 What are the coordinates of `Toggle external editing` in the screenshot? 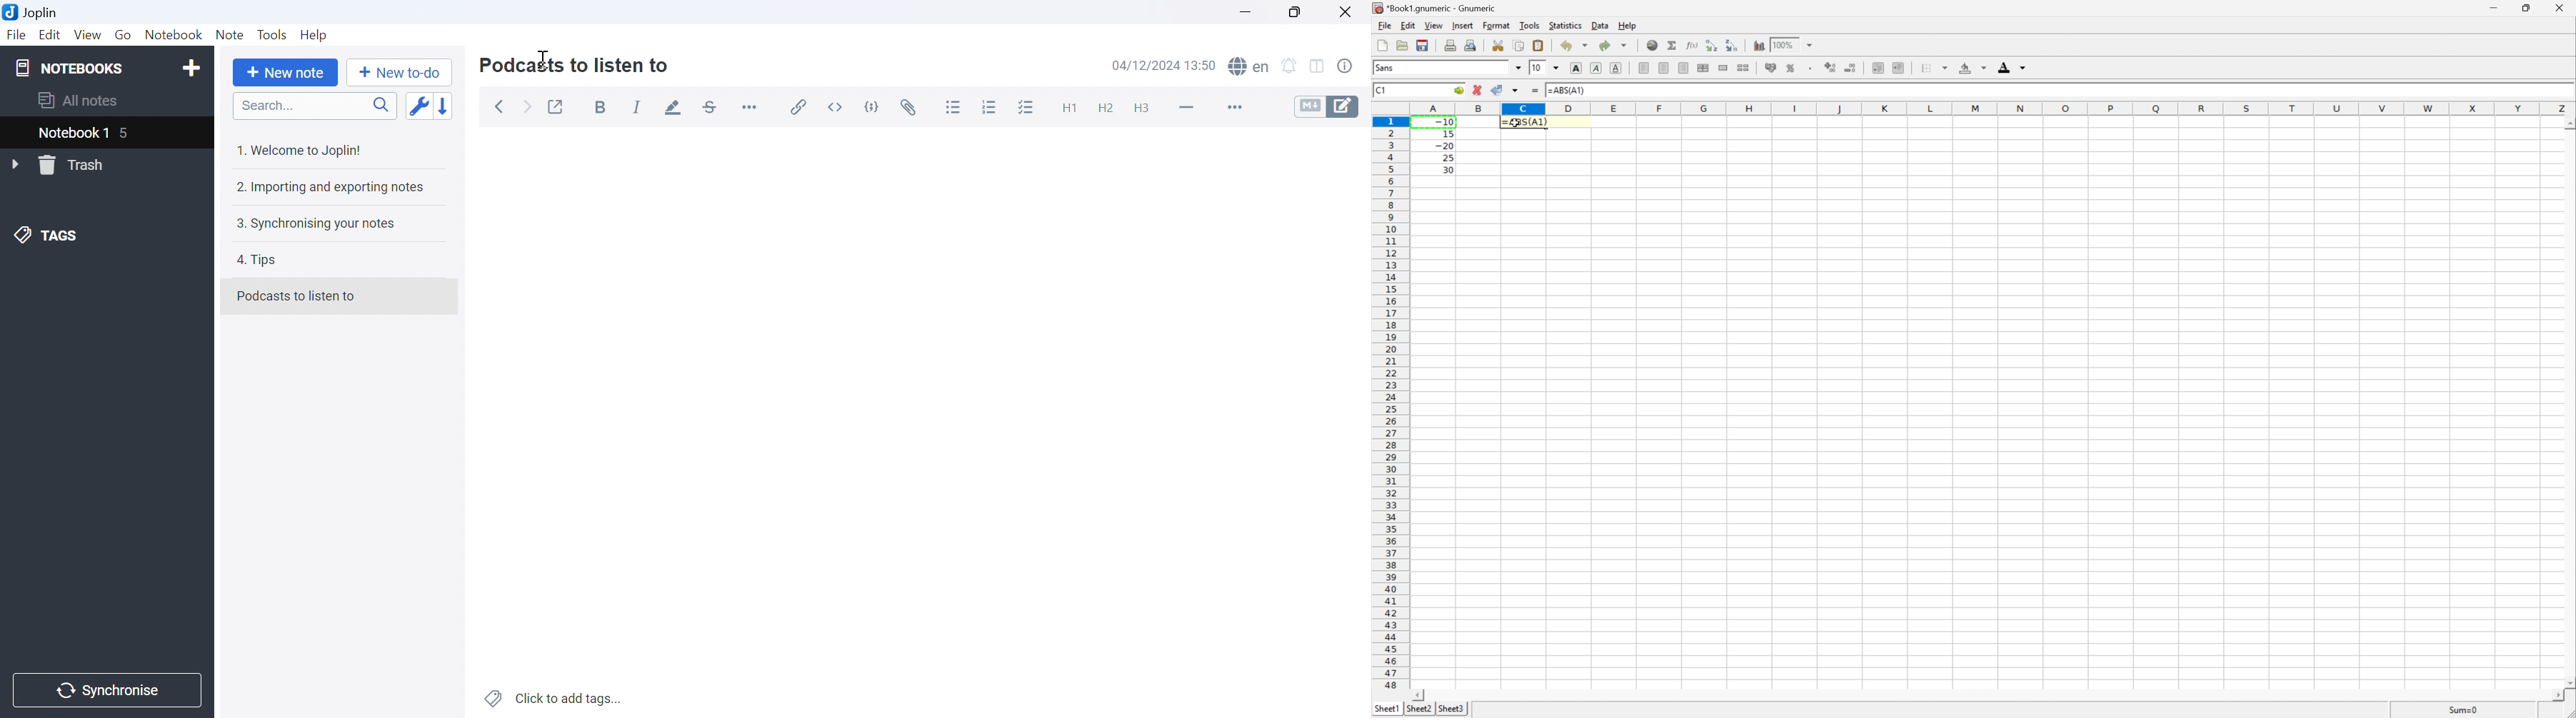 It's located at (556, 105).